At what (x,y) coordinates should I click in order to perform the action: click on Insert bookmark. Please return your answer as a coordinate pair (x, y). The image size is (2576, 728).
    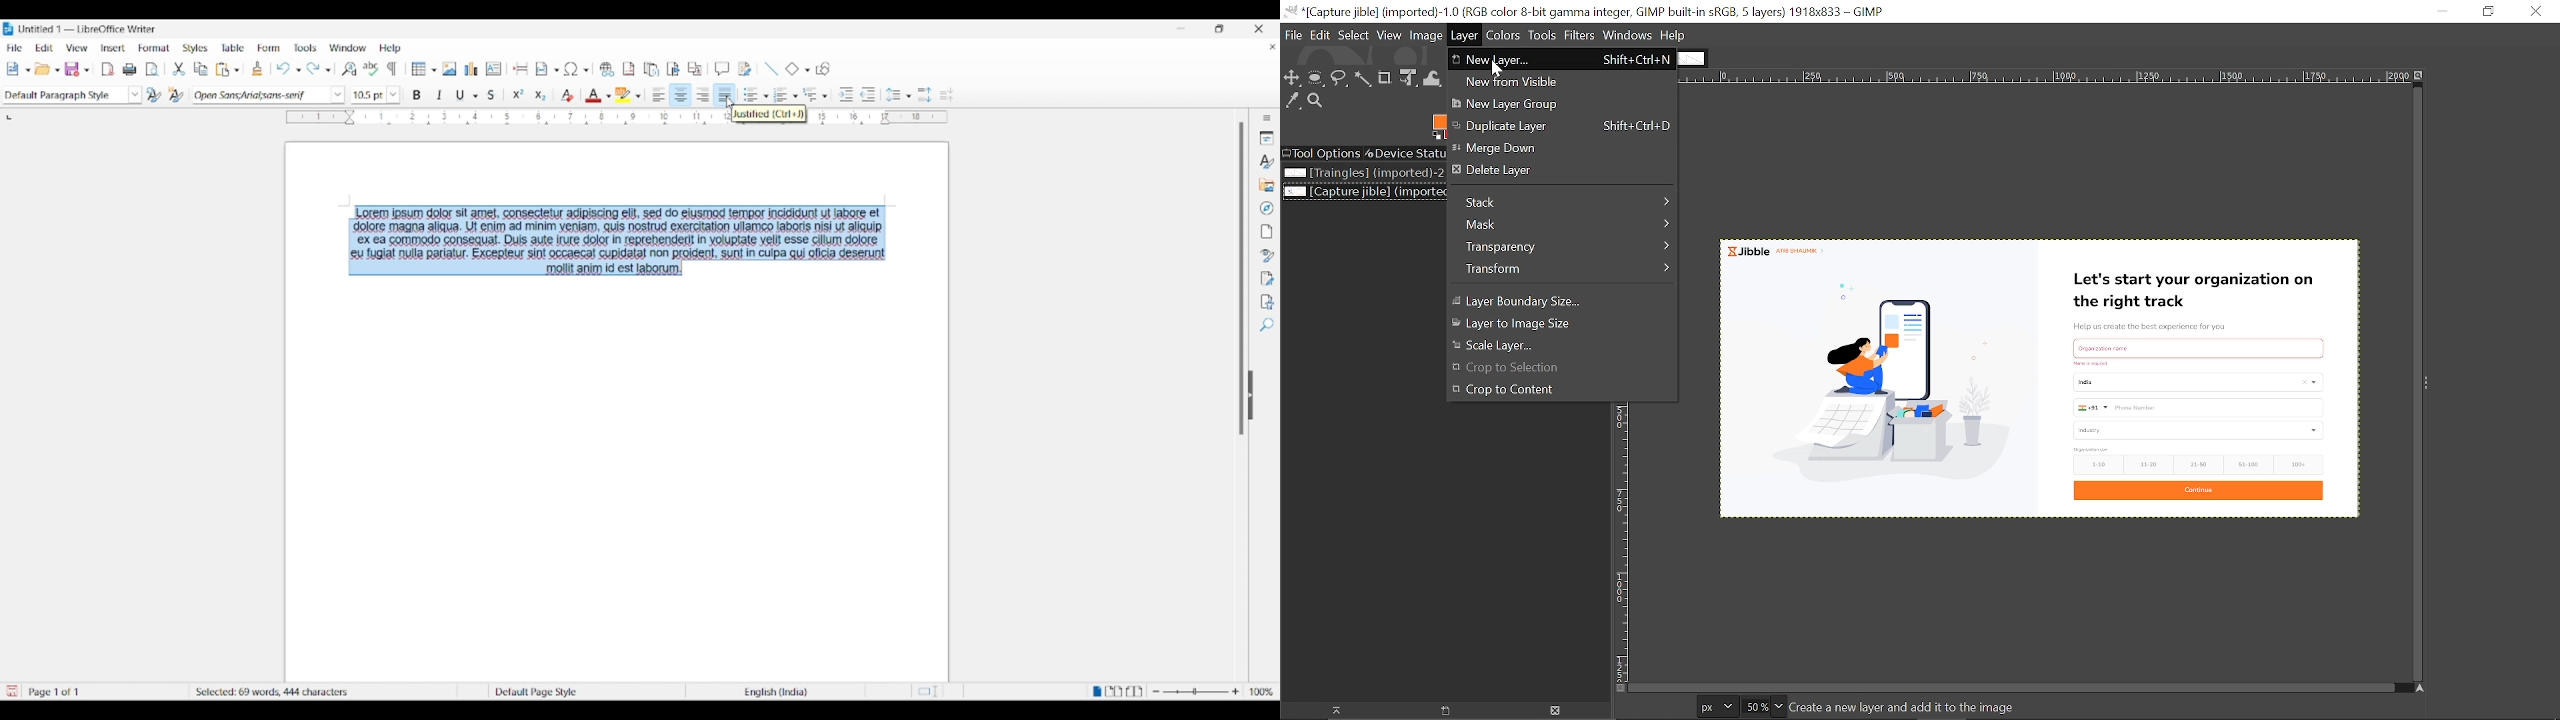
    Looking at the image, I should click on (673, 69).